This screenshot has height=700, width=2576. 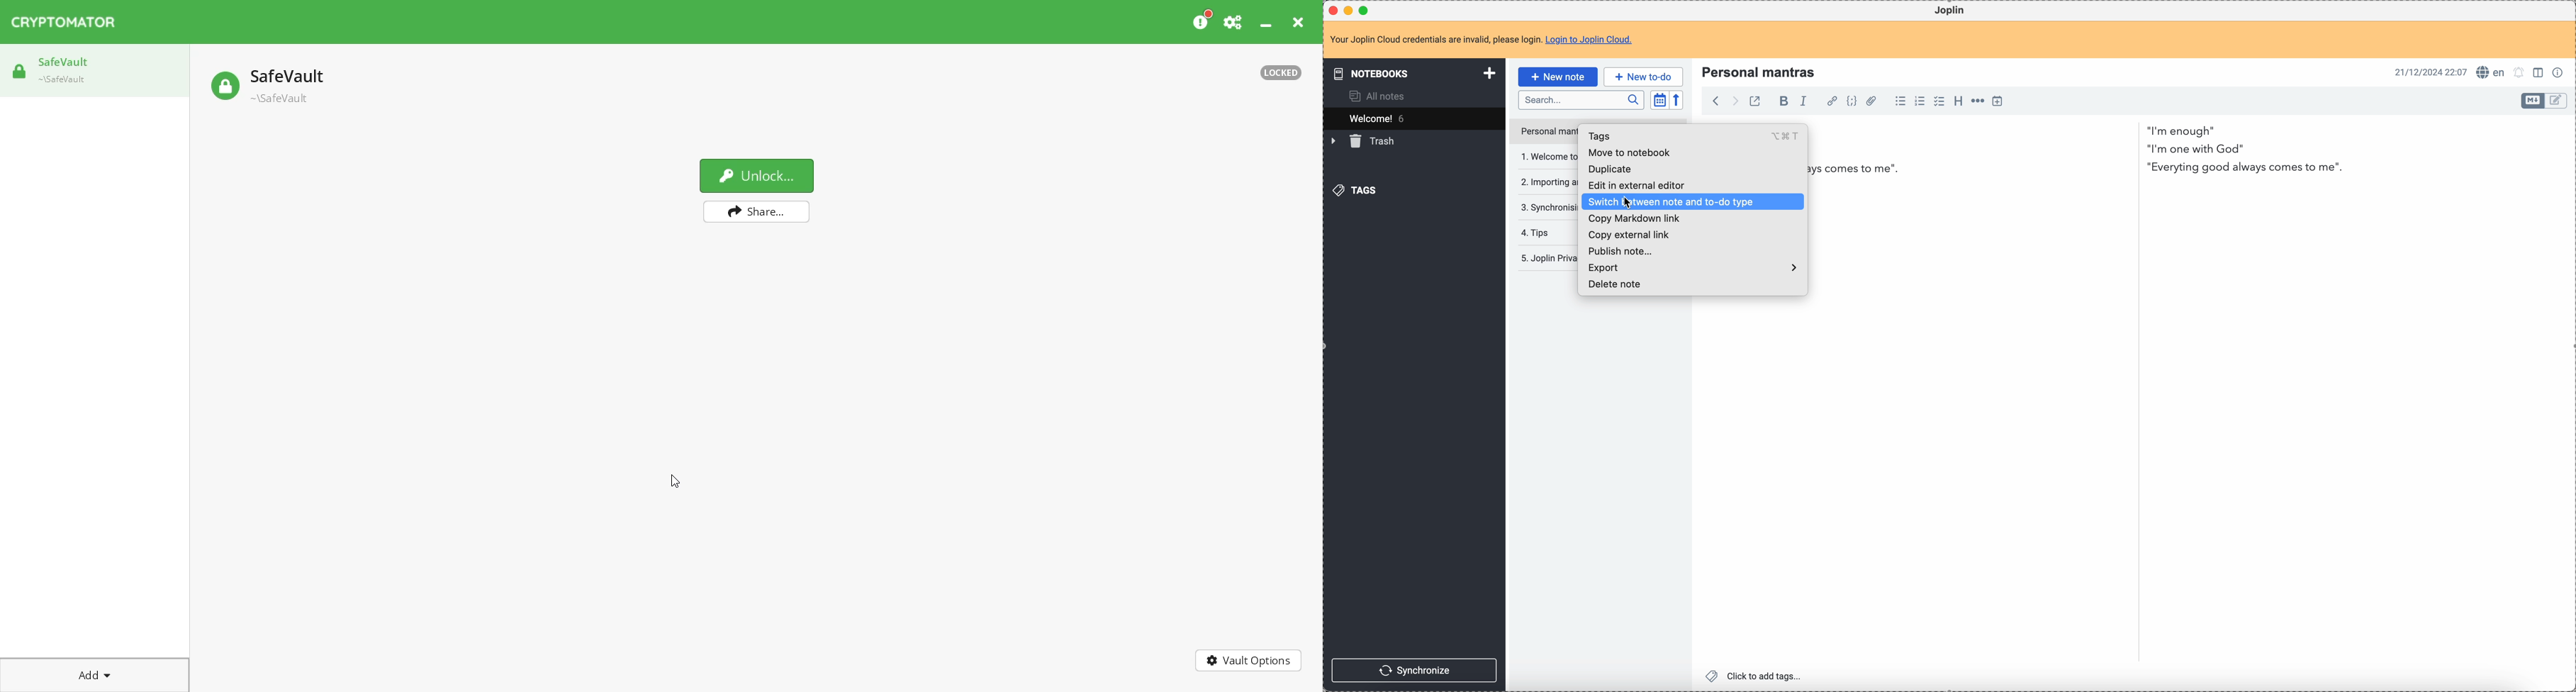 What do you see at coordinates (1249, 661) in the screenshot?
I see `Vault Options` at bounding box center [1249, 661].